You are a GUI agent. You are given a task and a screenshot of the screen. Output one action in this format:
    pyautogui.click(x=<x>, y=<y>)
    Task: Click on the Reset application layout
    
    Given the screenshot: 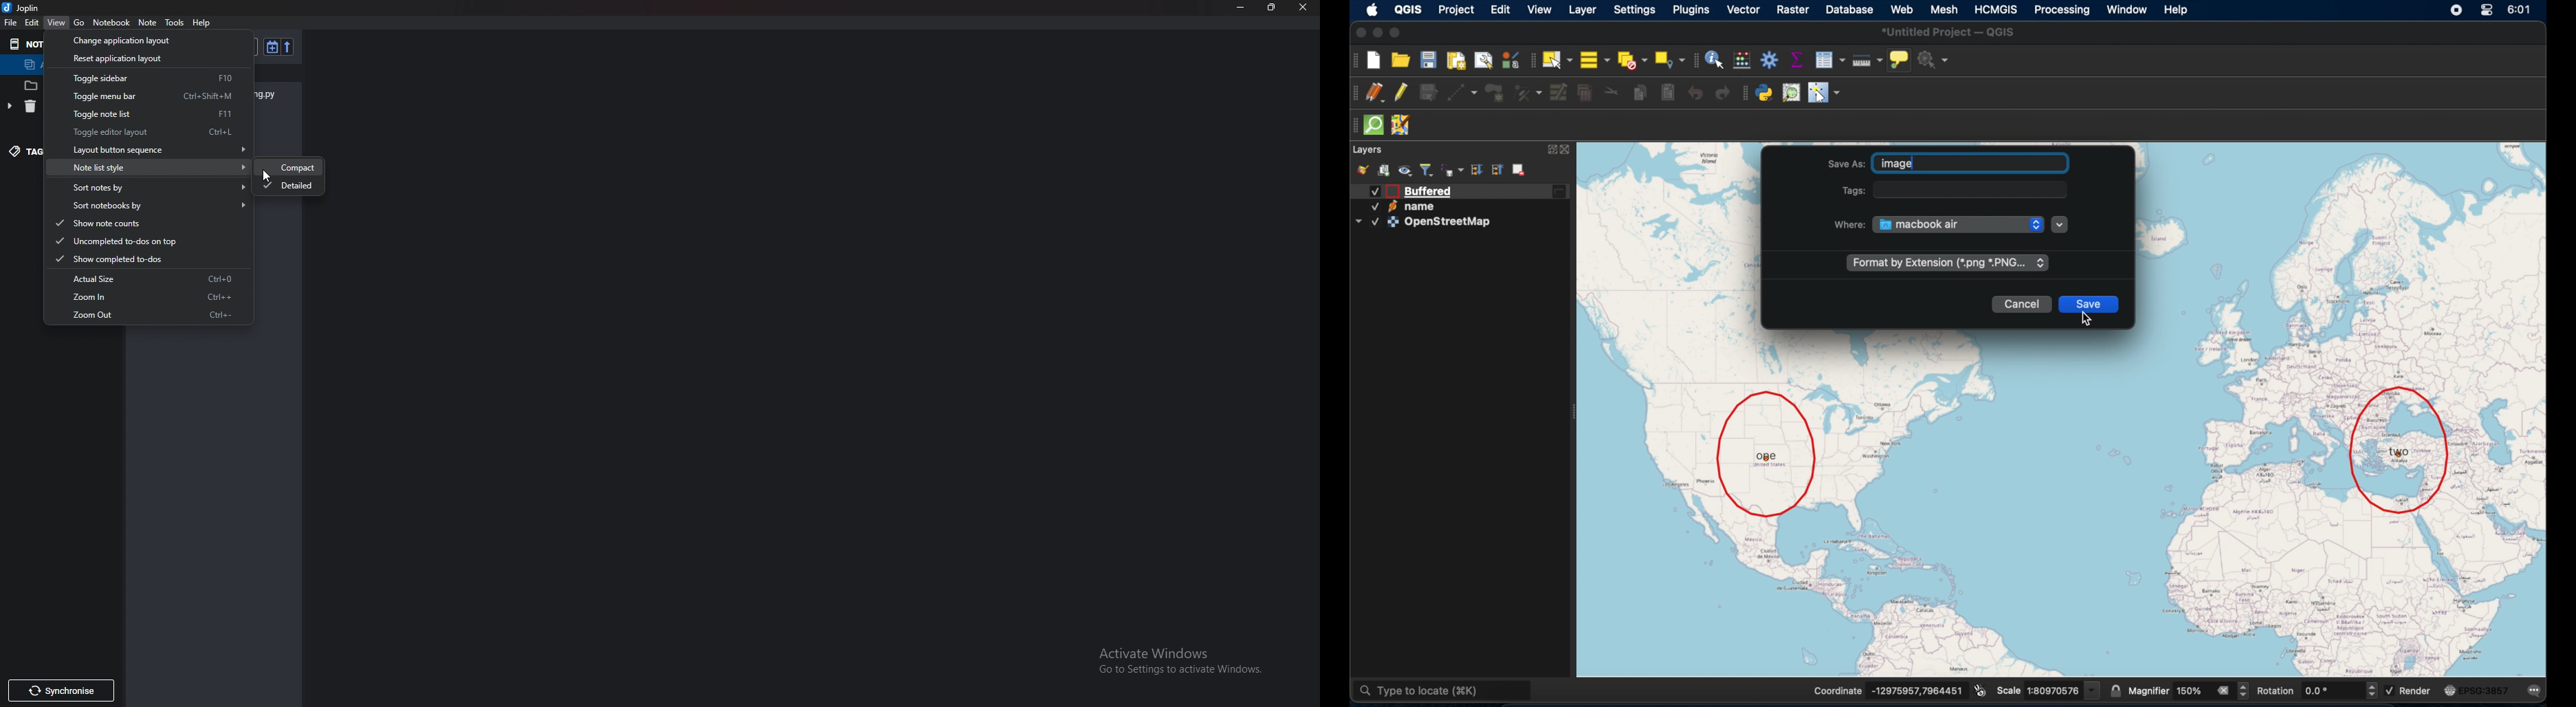 What is the action you would take?
    pyautogui.click(x=142, y=58)
    